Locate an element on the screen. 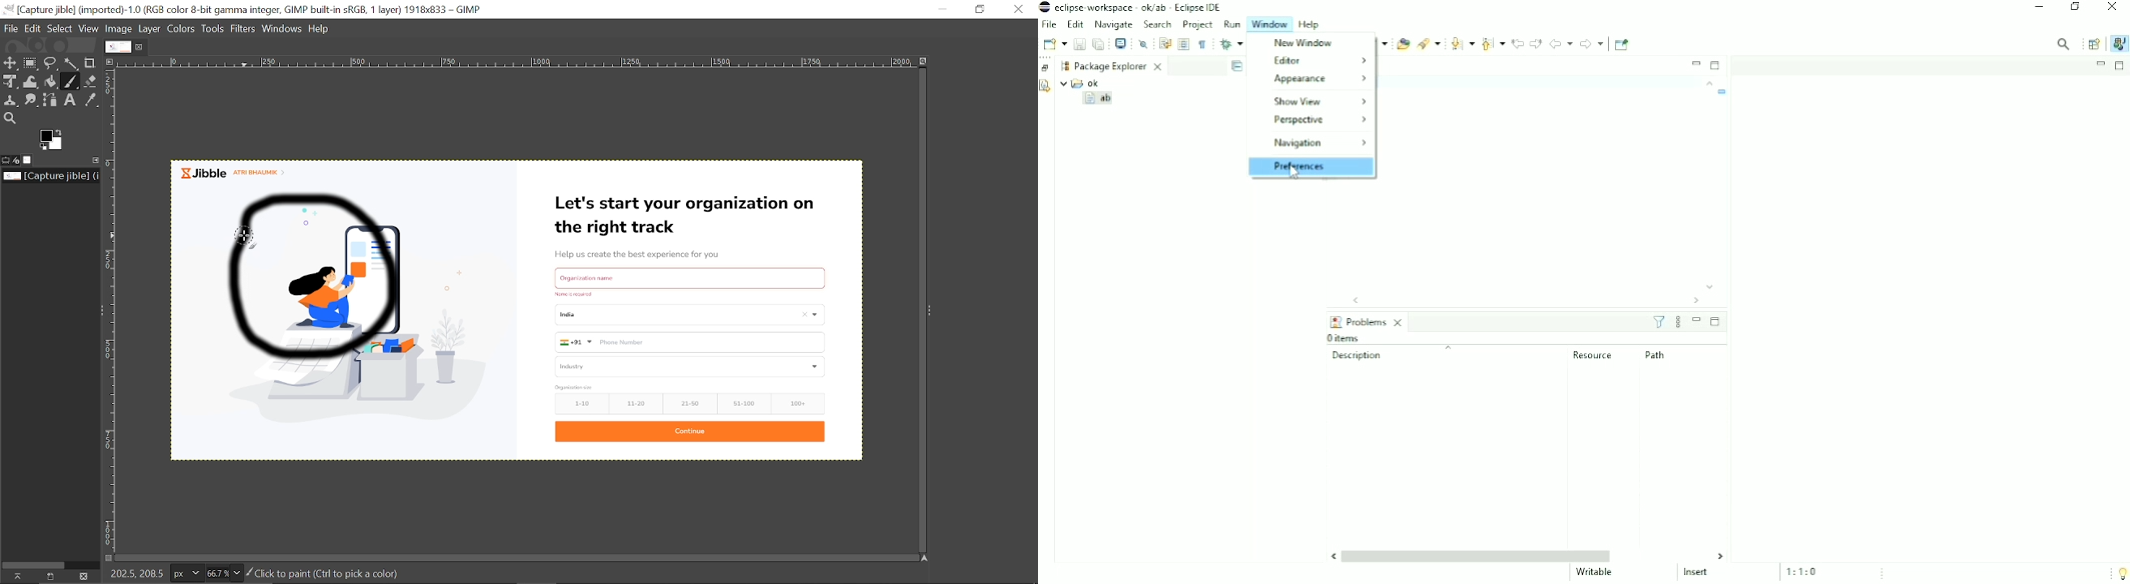 Image resolution: width=2156 pixels, height=588 pixels. Search is located at coordinates (1159, 25).